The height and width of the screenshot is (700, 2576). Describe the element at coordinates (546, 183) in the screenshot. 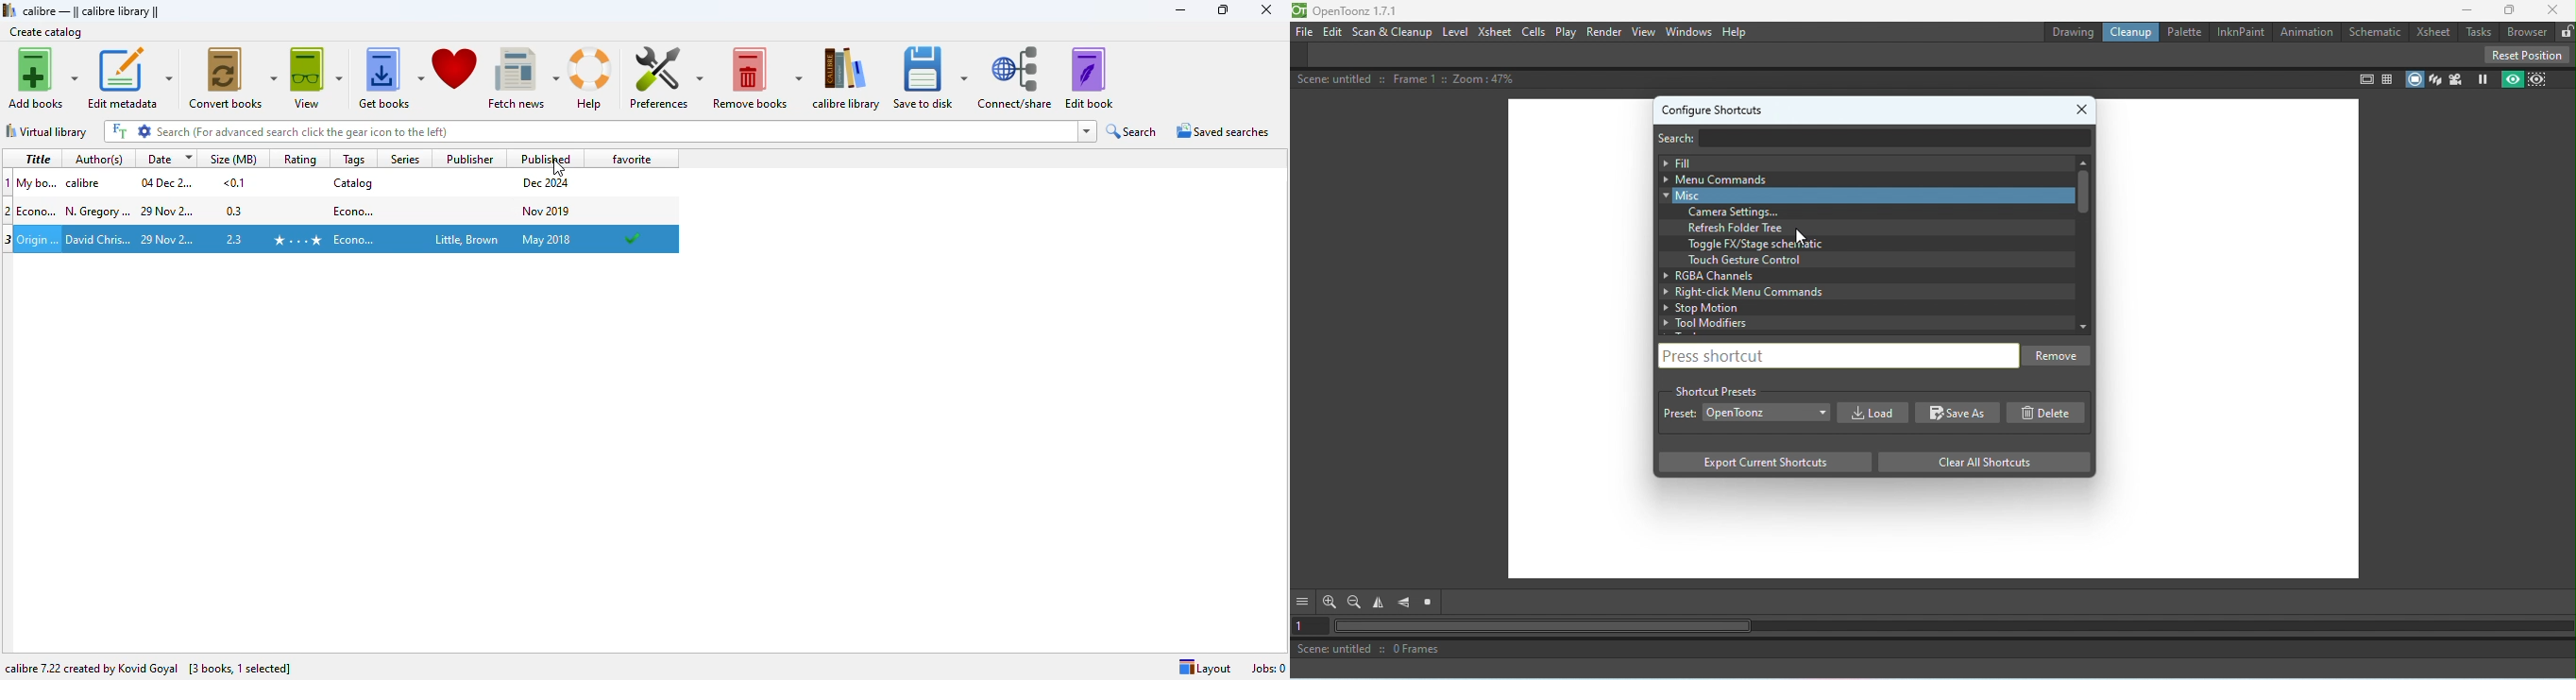

I see `publish date` at that location.